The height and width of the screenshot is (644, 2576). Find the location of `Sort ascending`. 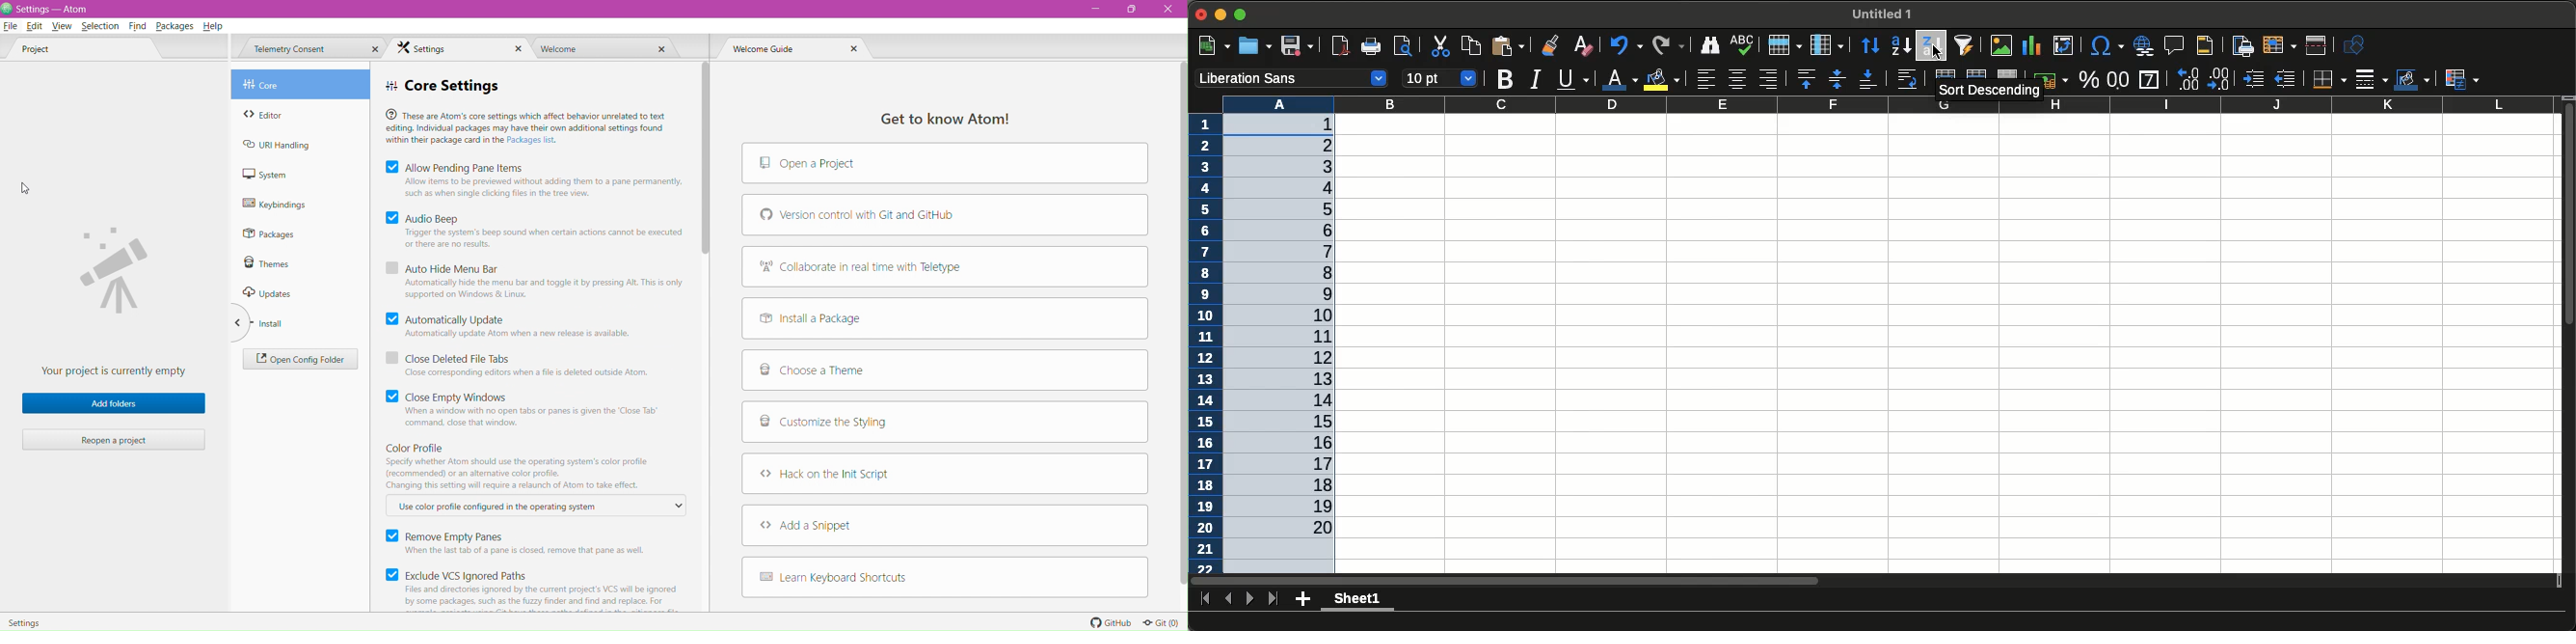

Sort ascending is located at coordinates (1898, 46).